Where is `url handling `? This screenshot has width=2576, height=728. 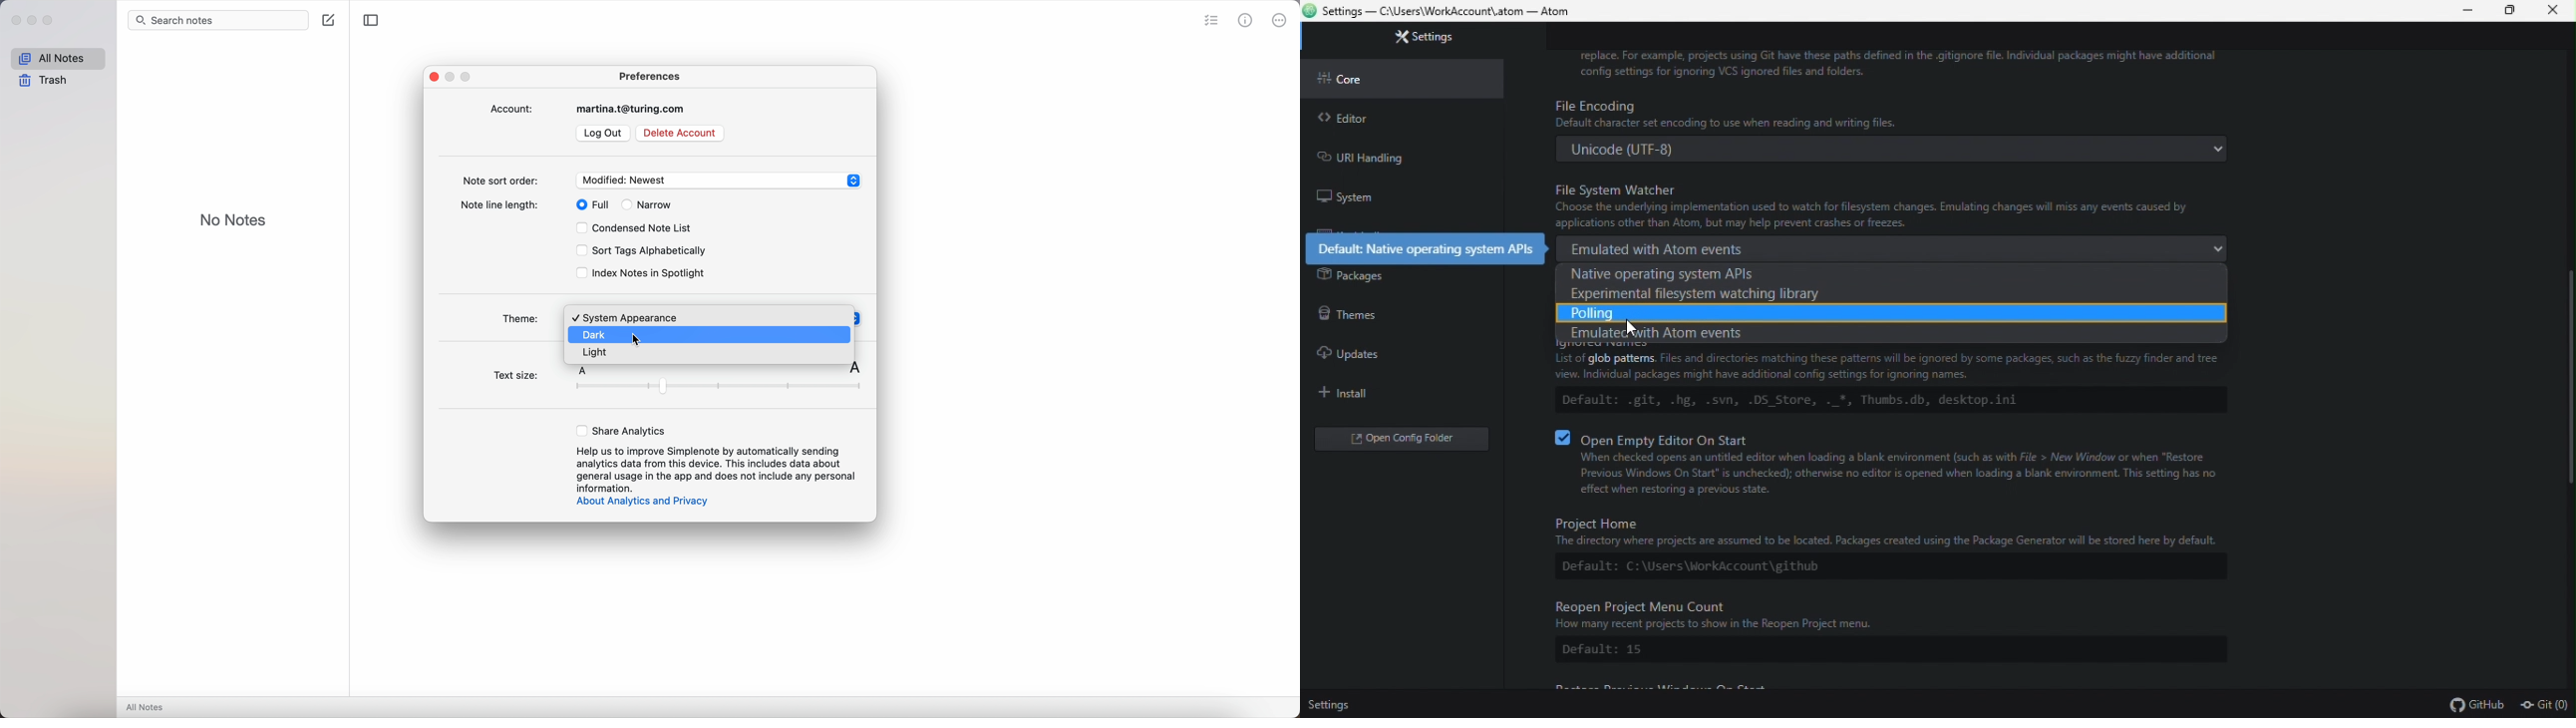 url handling  is located at coordinates (1381, 156).